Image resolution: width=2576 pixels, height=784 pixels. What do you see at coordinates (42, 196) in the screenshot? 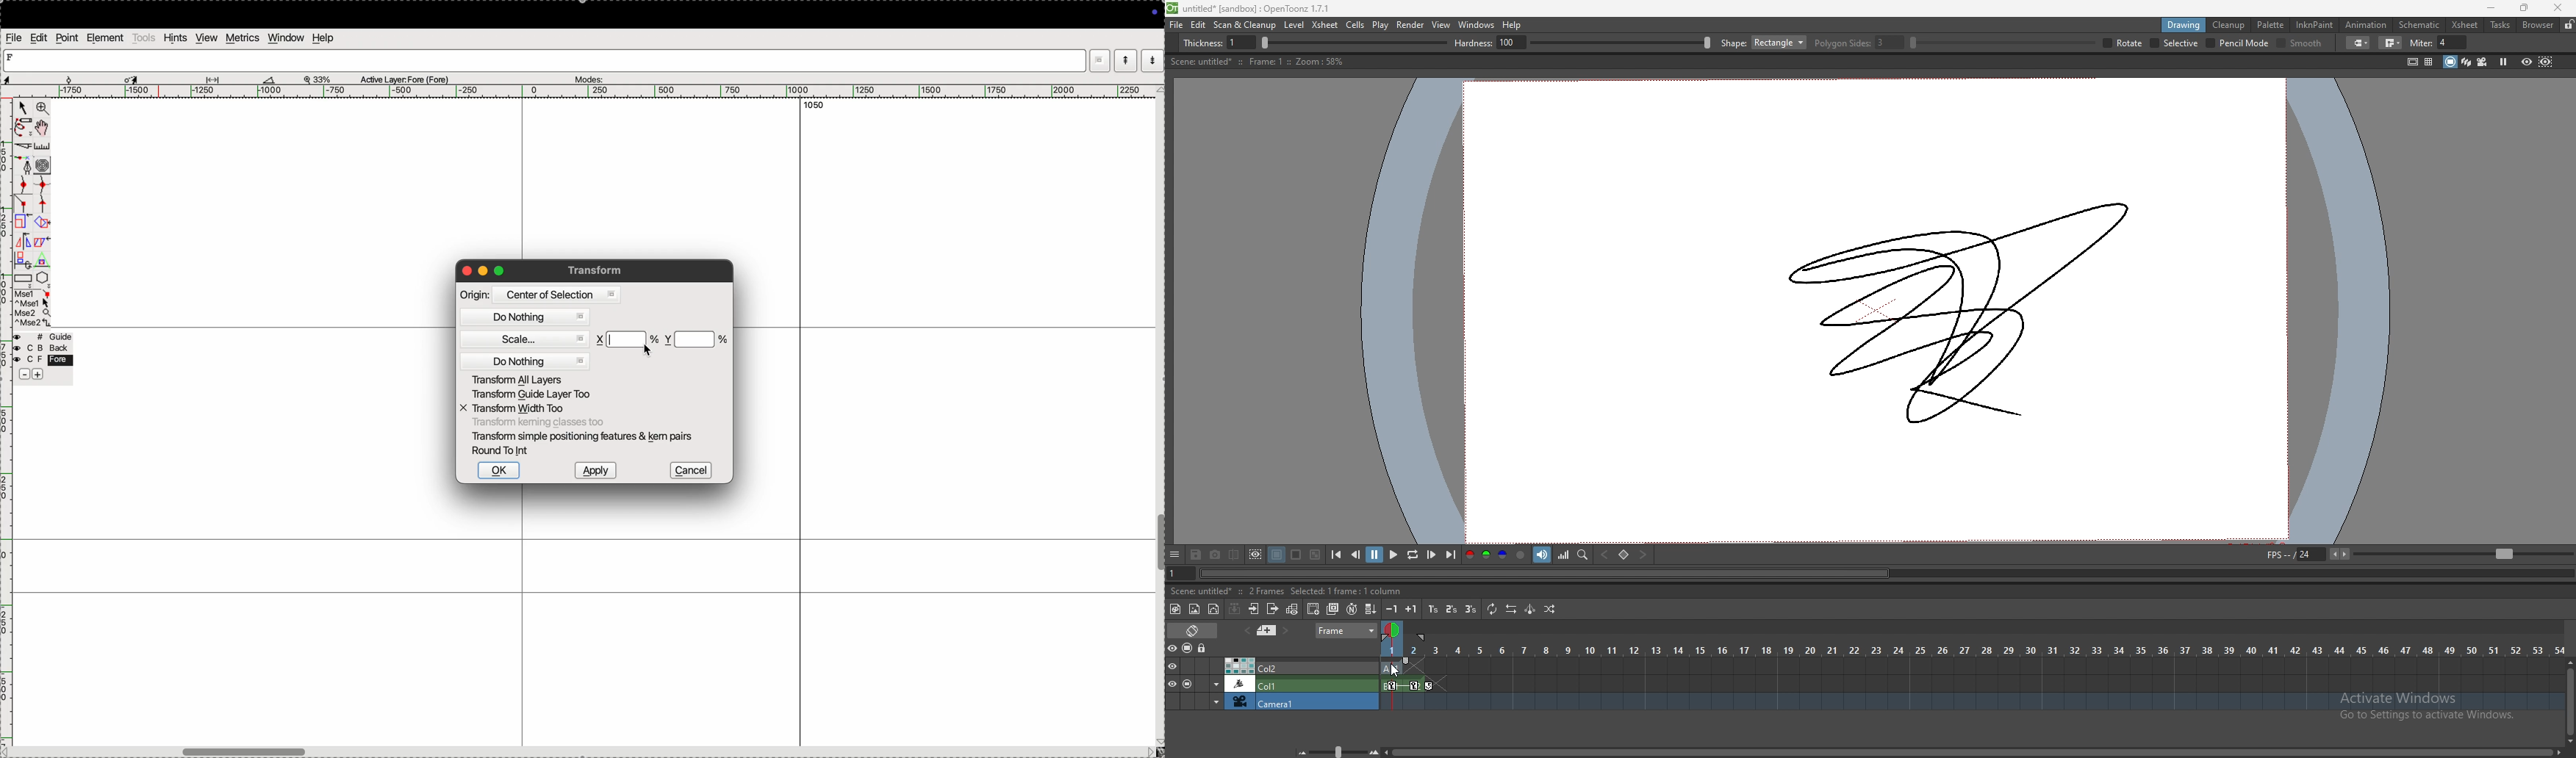
I see `spline` at bounding box center [42, 196].